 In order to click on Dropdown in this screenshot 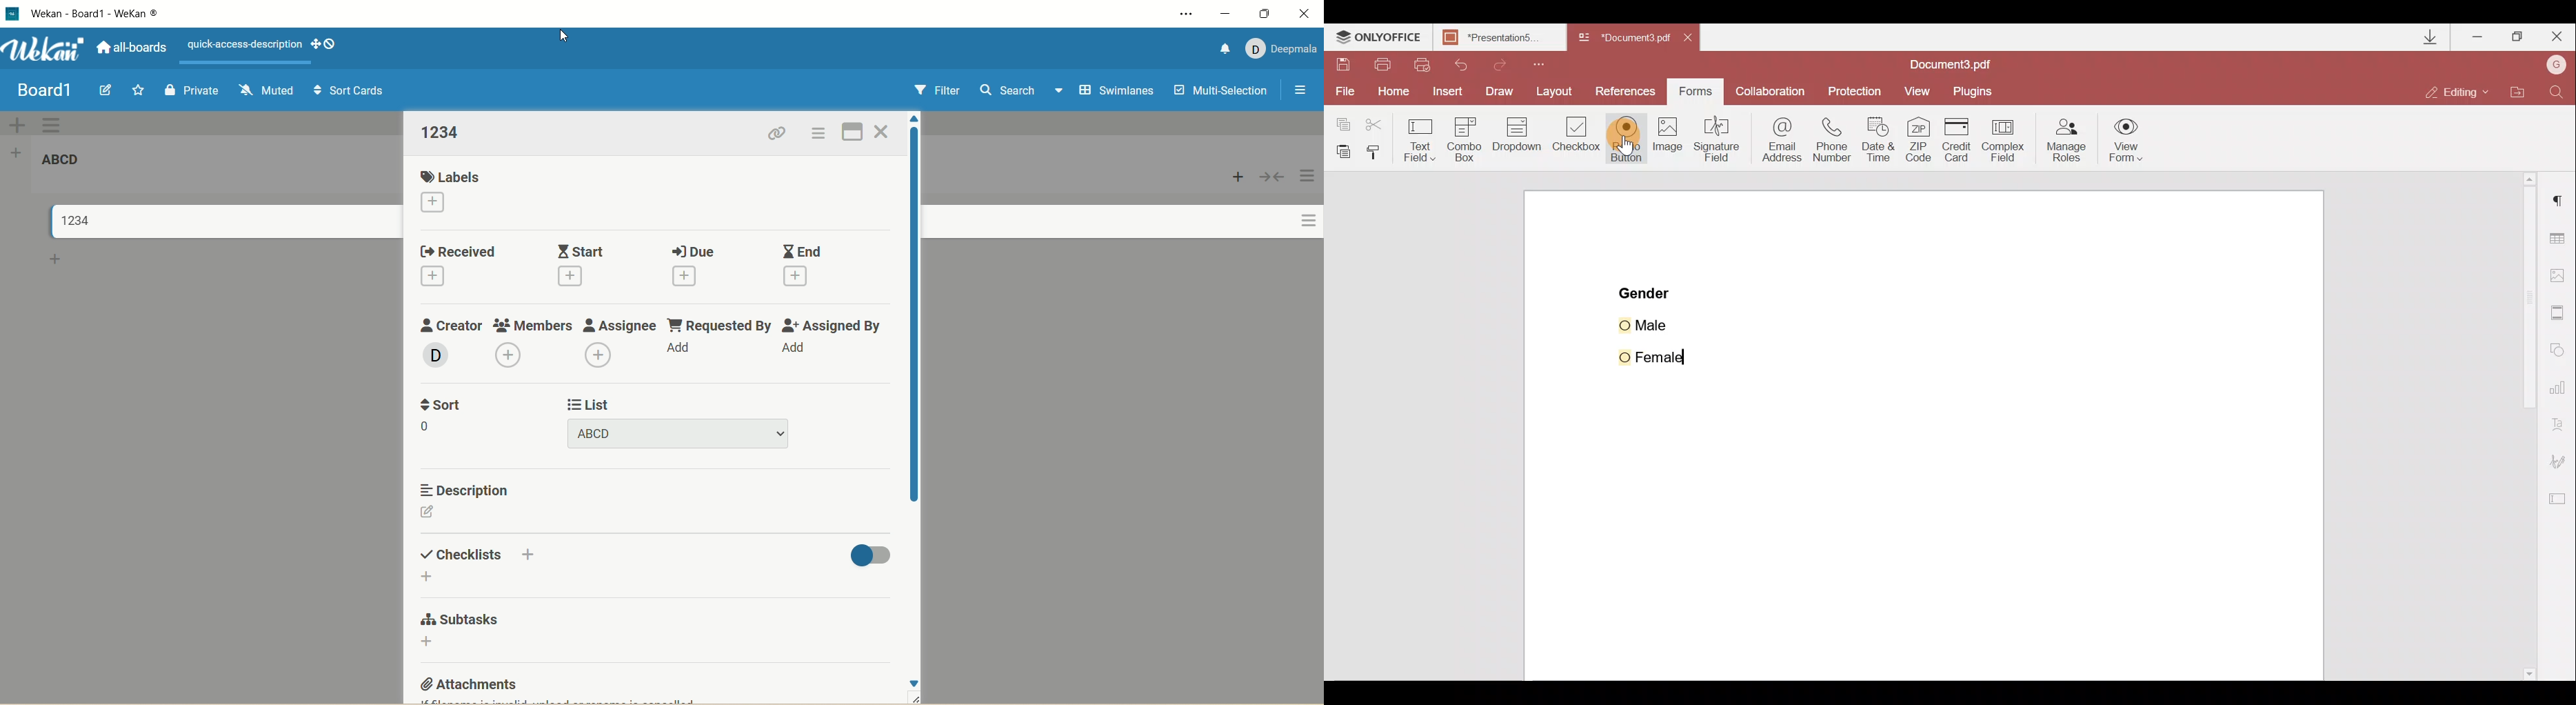, I will do `click(1516, 140)`.